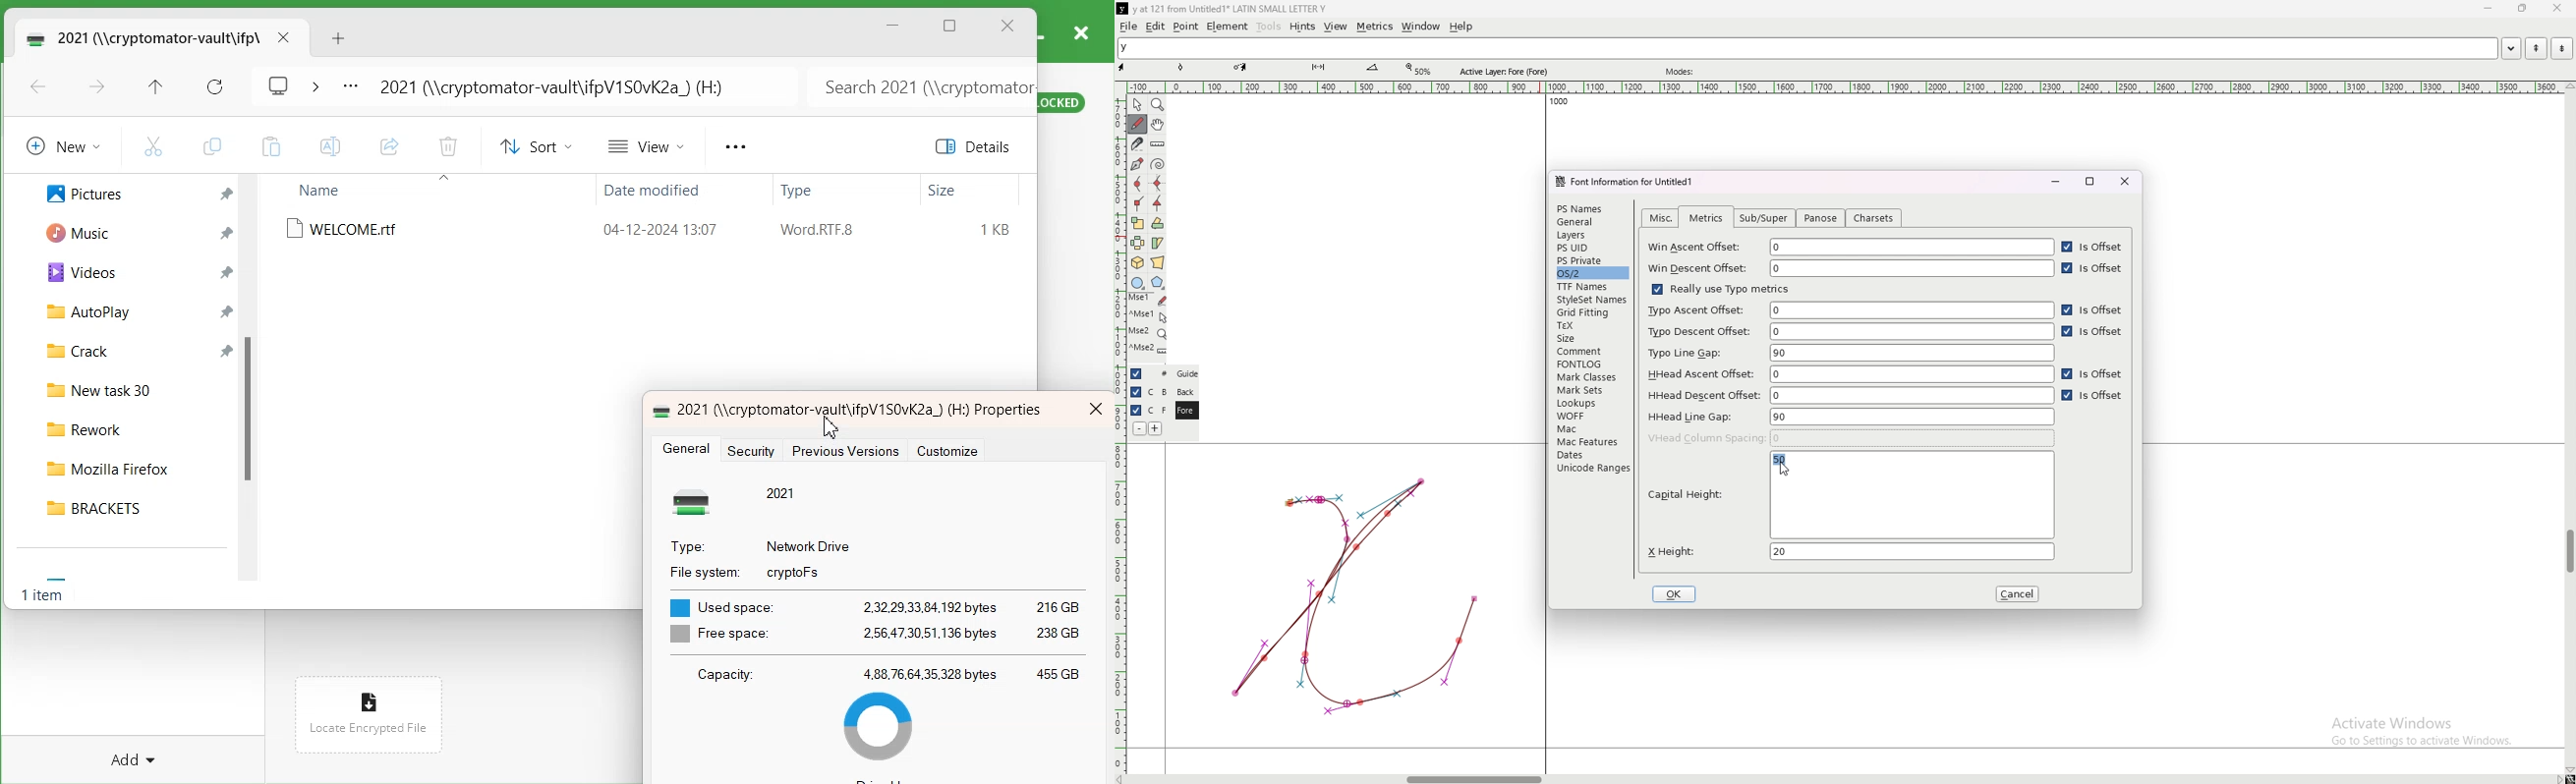 This screenshot has width=2576, height=784. I want to click on 2021, so click(781, 492).